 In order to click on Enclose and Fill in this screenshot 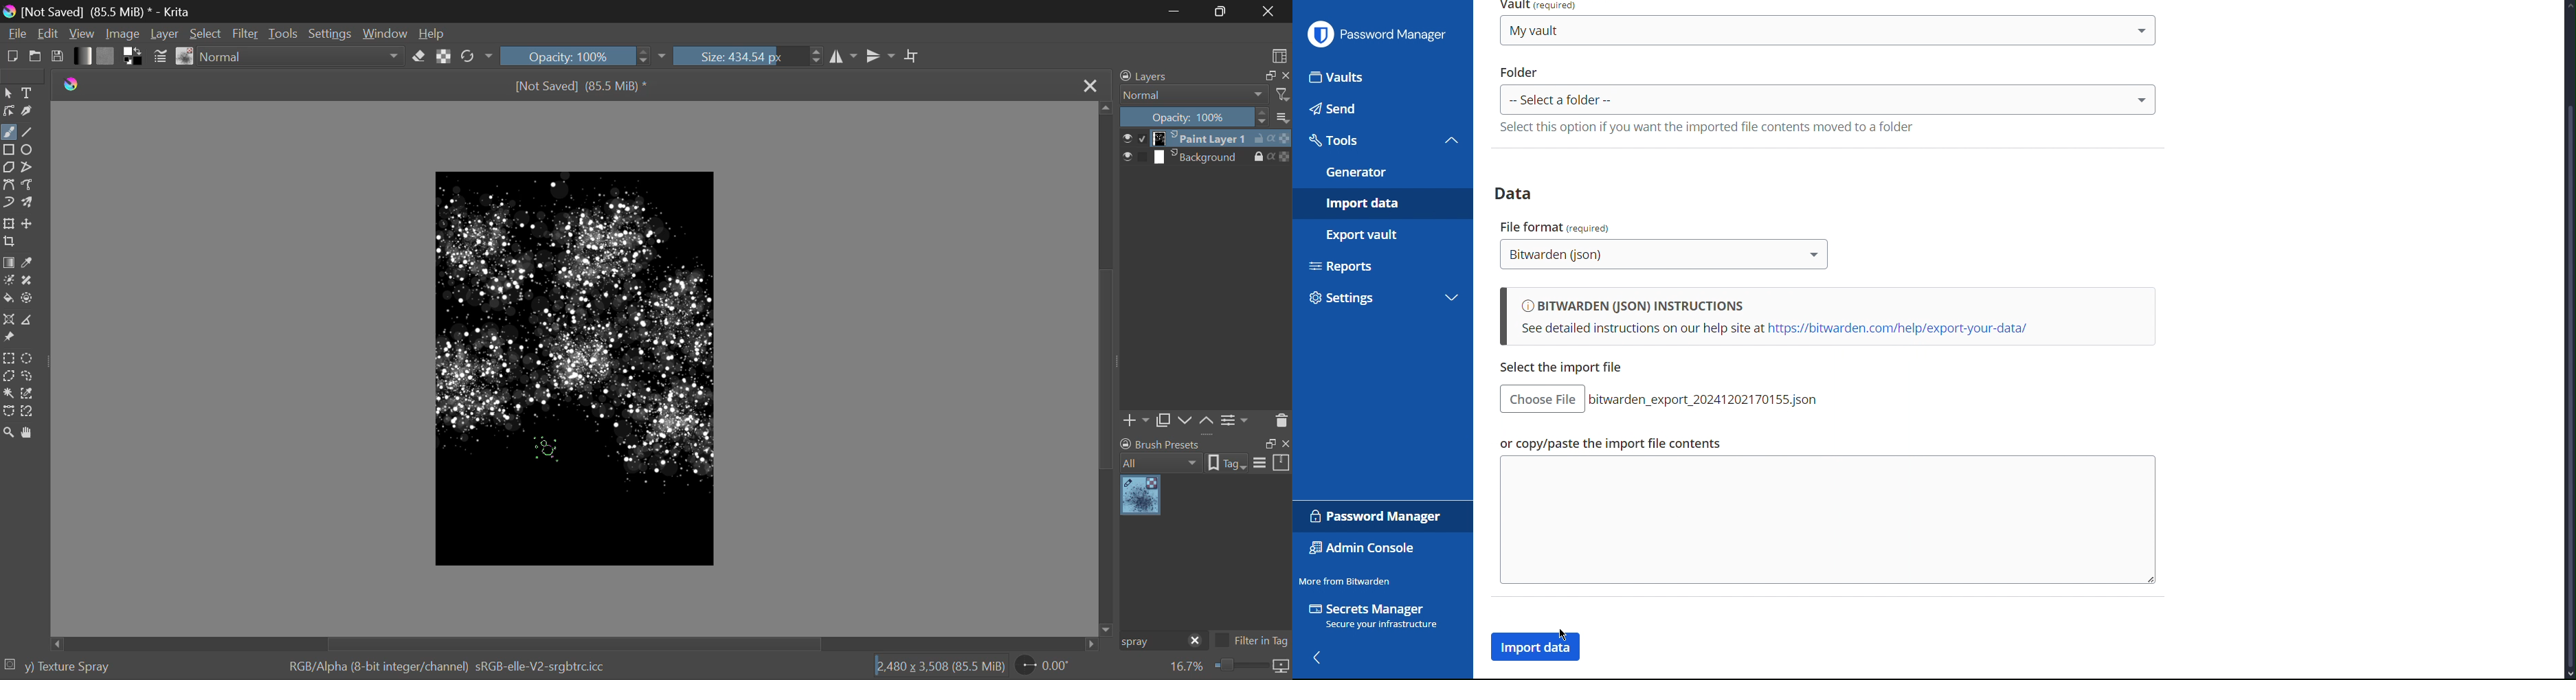, I will do `click(28, 300)`.